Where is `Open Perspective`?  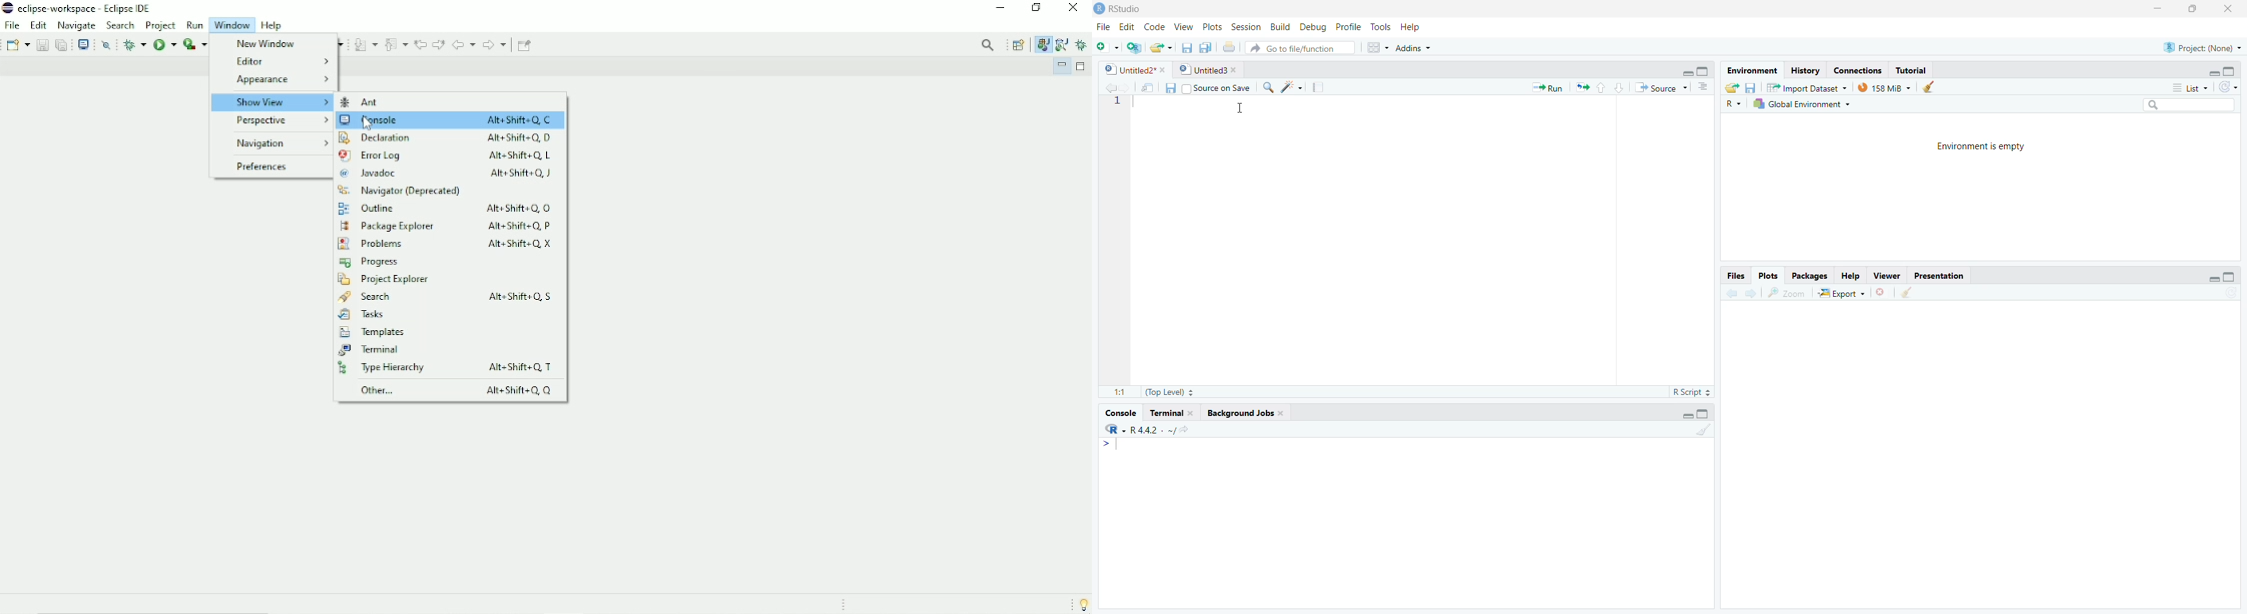 Open Perspective is located at coordinates (1018, 45).